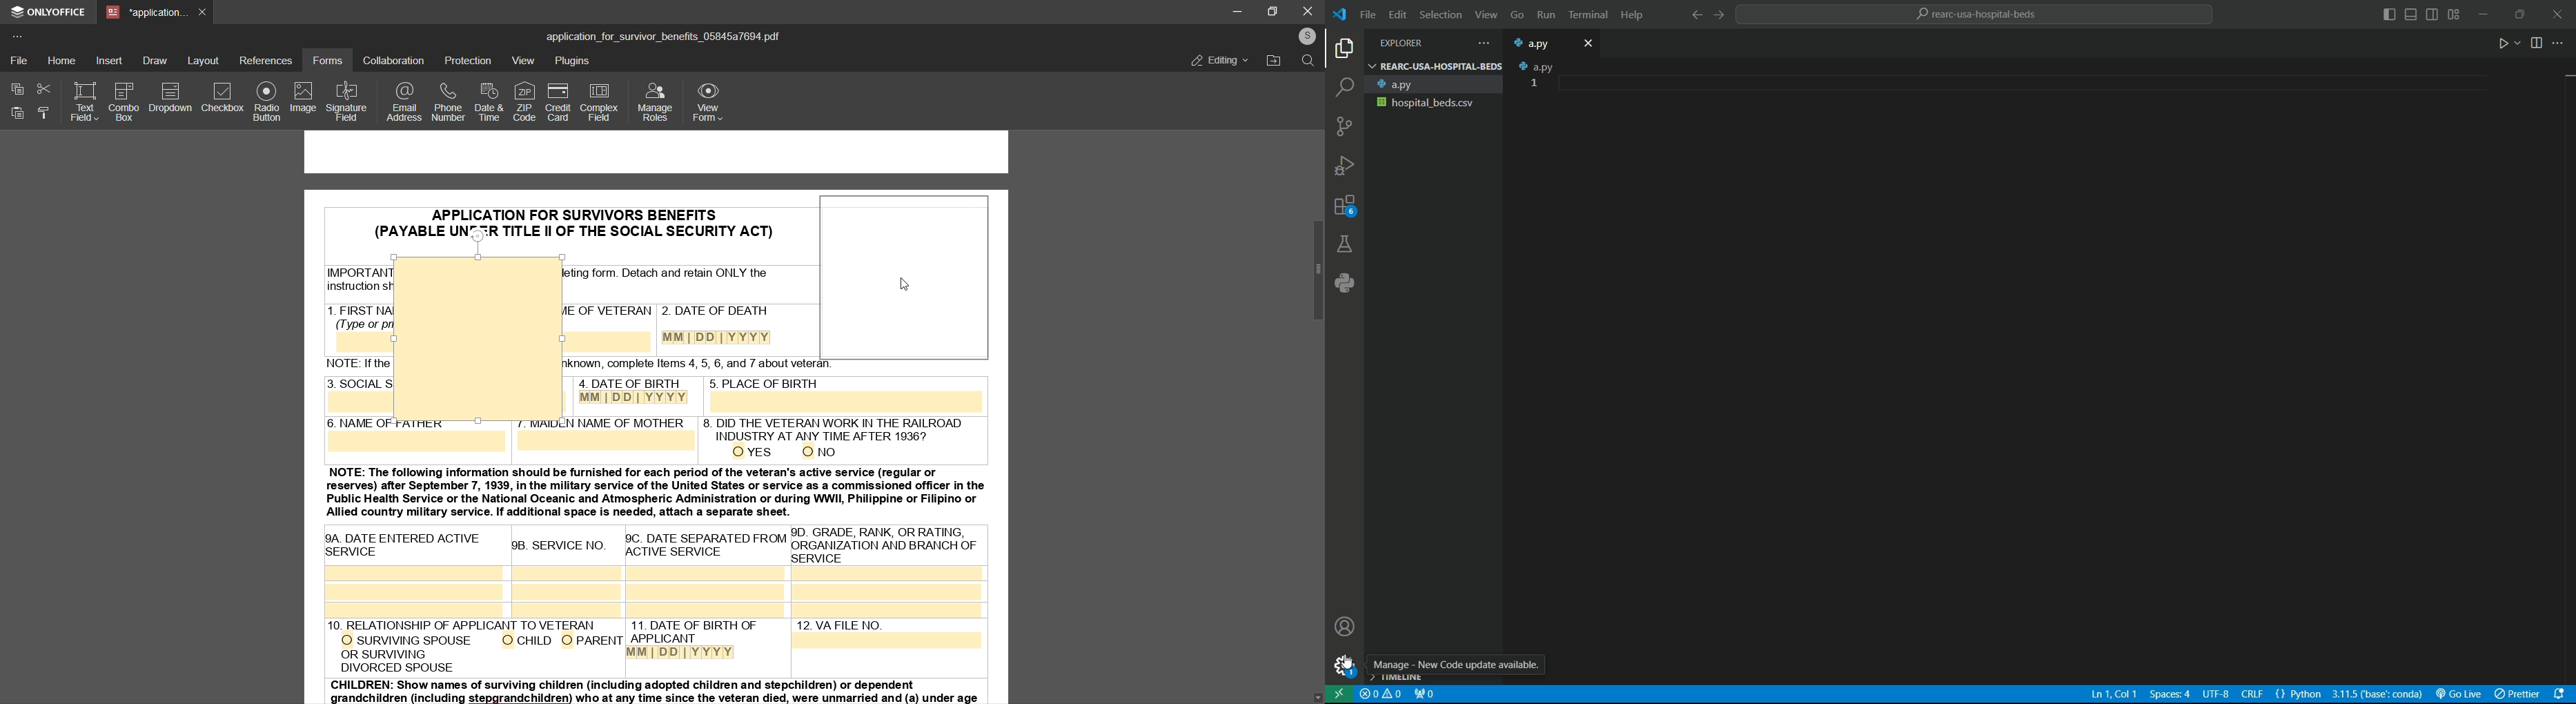  What do you see at coordinates (574, 62) in the screenshot?
I see `plugins` at bounding box center [574, 62].